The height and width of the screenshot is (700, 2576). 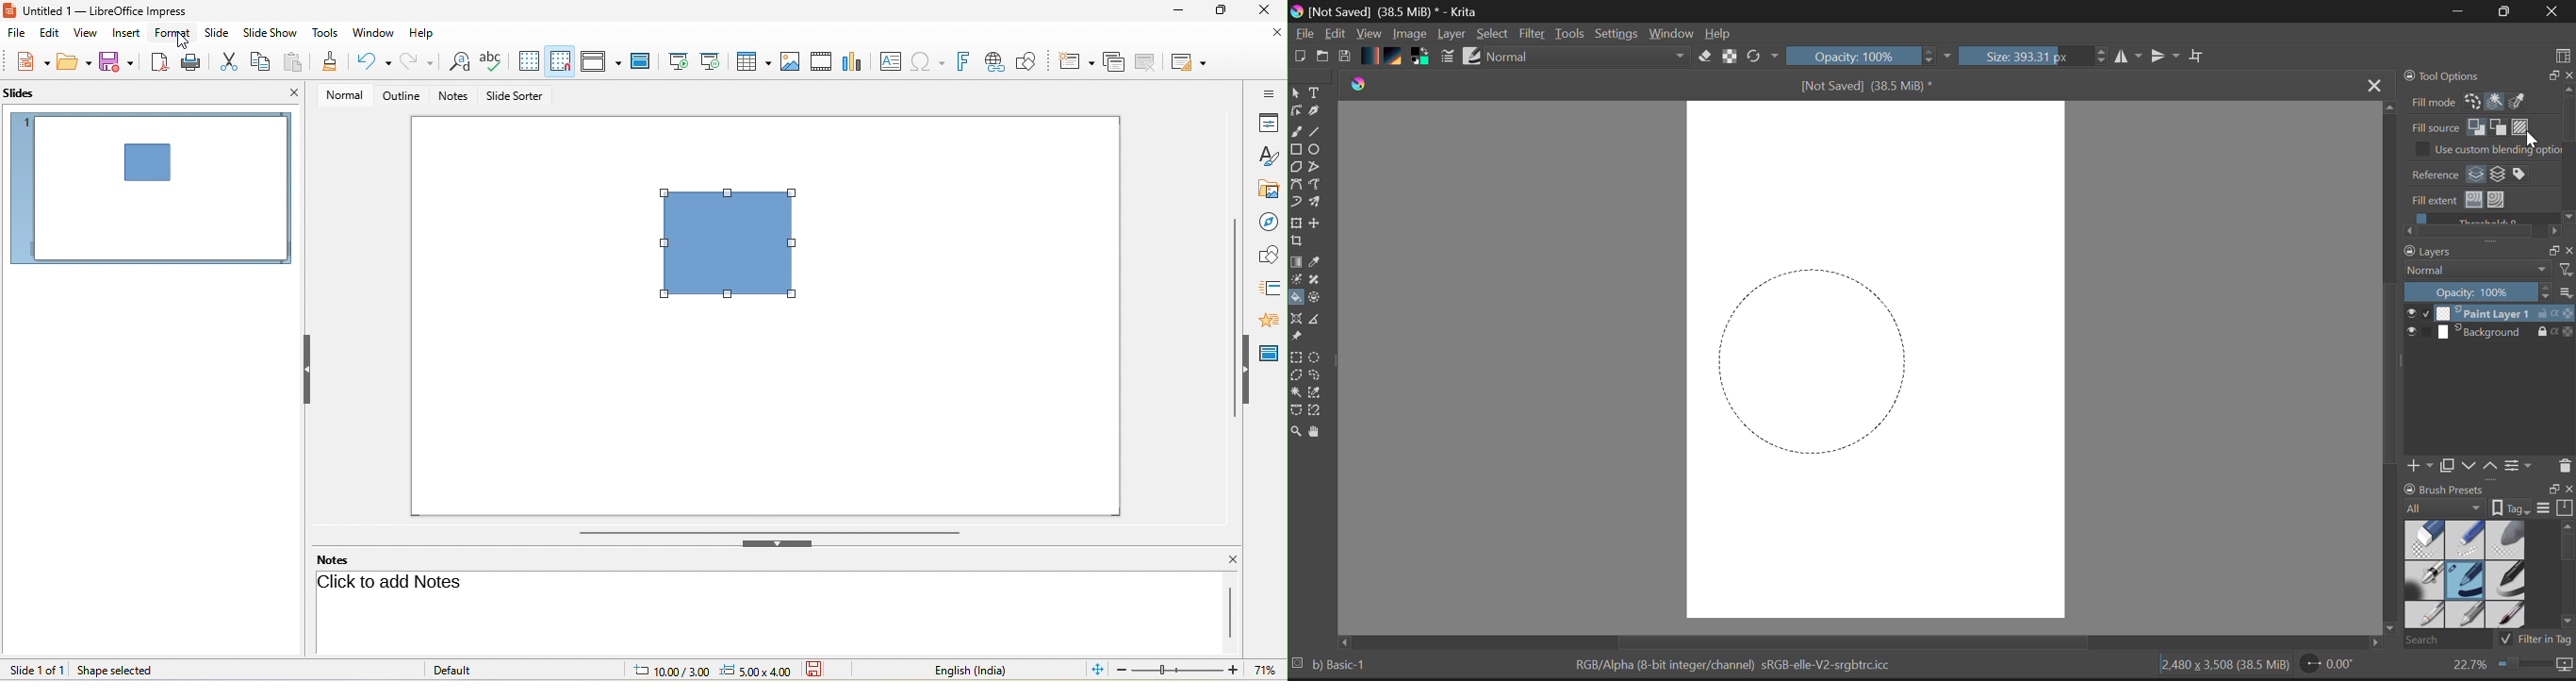 What do you see at coordinates (1314, 114) in the screenshot?
I see `Calligraphic Tool` at bounding box center [1314, 114].